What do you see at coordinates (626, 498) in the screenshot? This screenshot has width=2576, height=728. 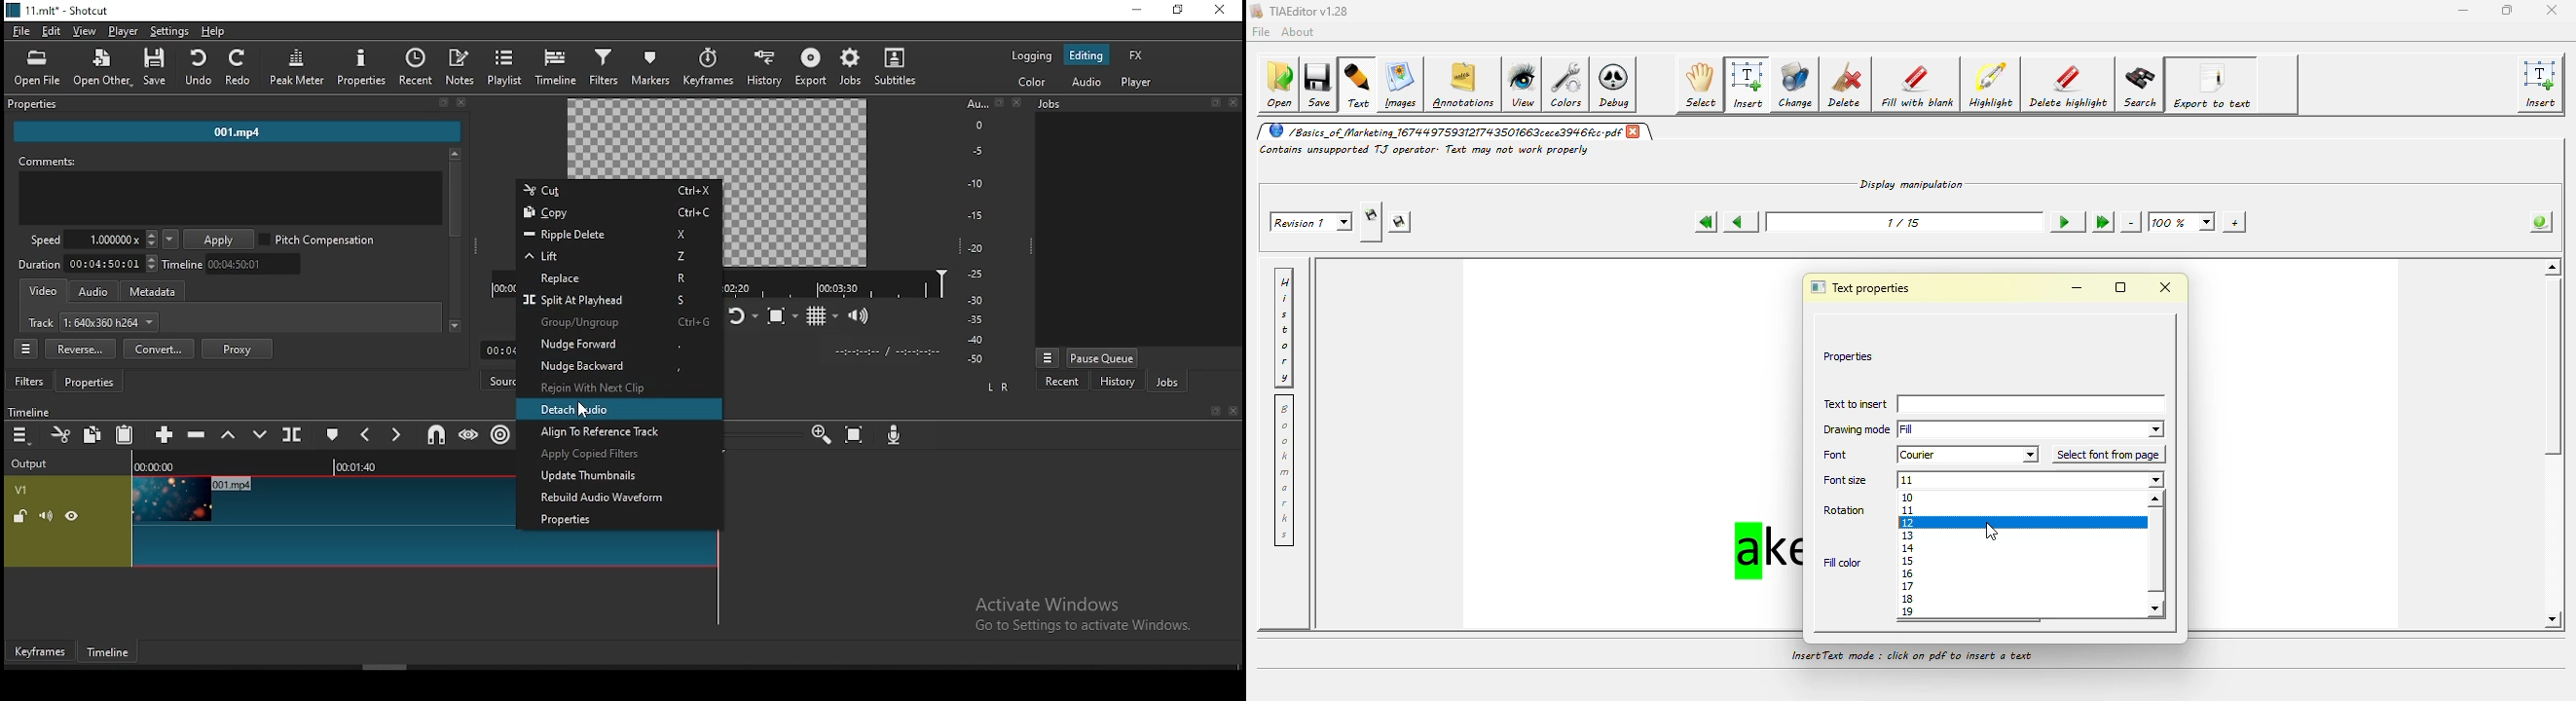 I see `rebuild audio waveform` at bounding box center [626, 498].